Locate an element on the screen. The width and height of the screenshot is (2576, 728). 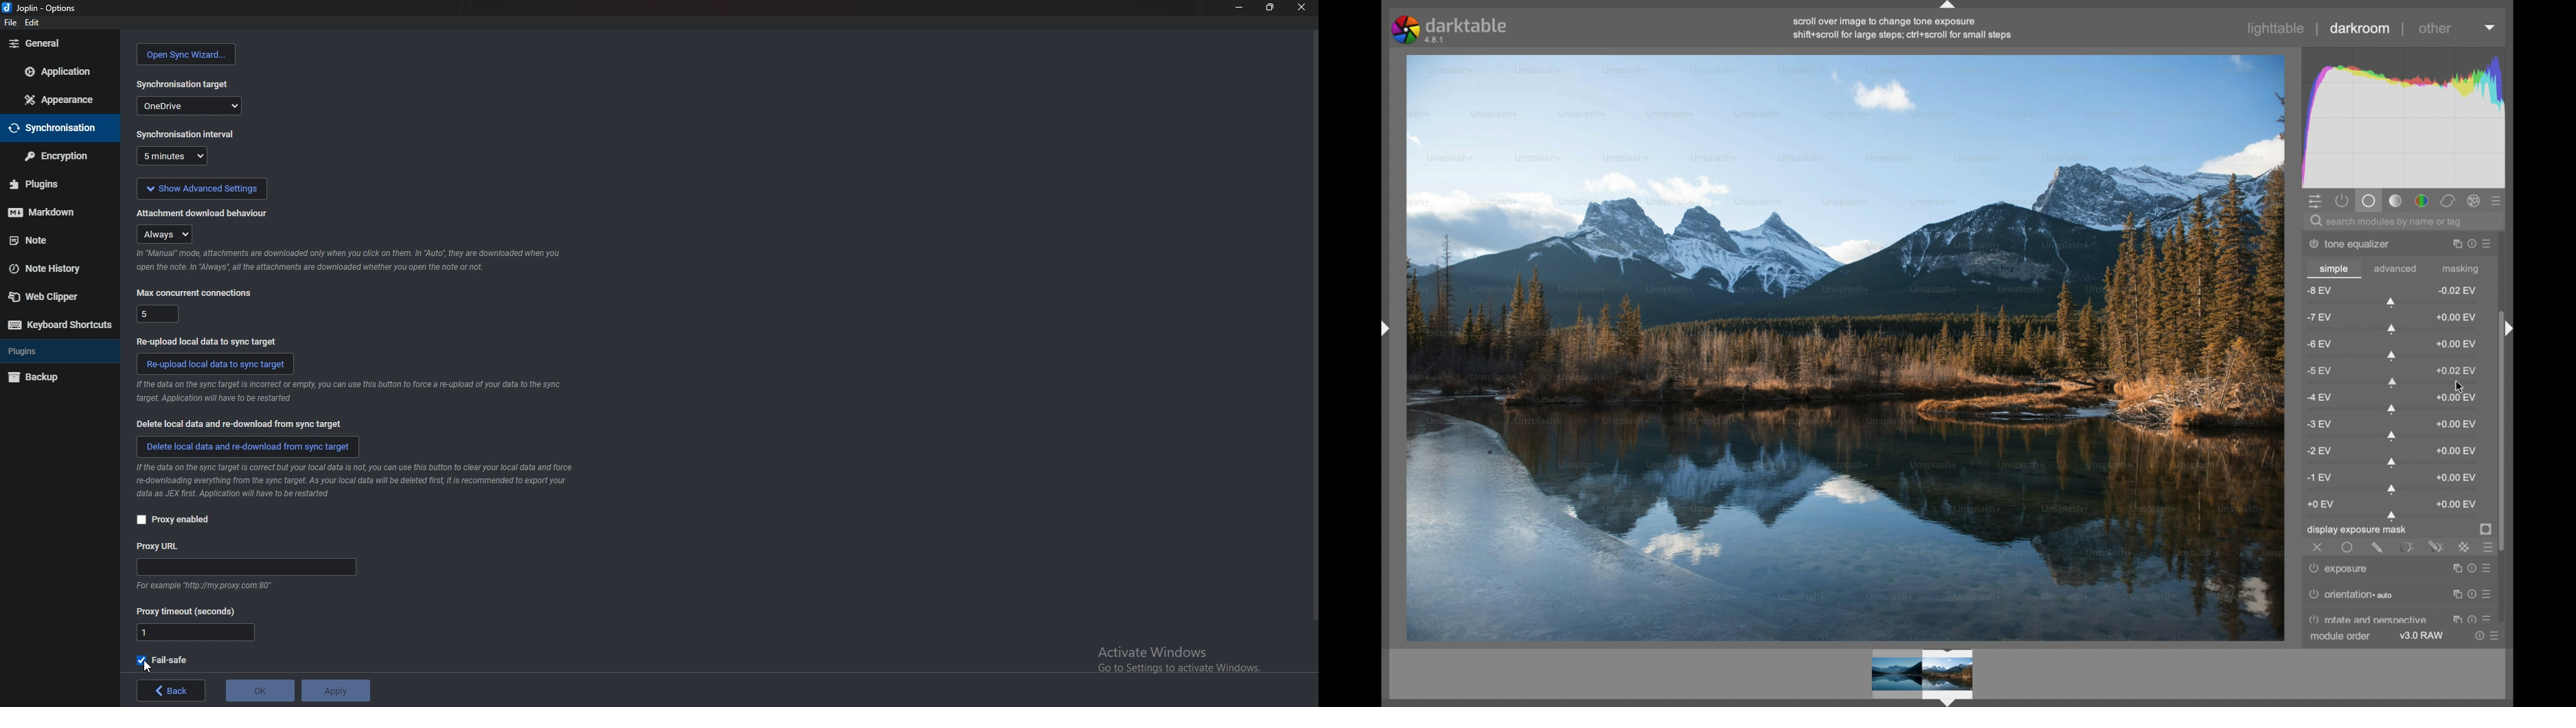
sync interval is located at coordinates (185, 134).